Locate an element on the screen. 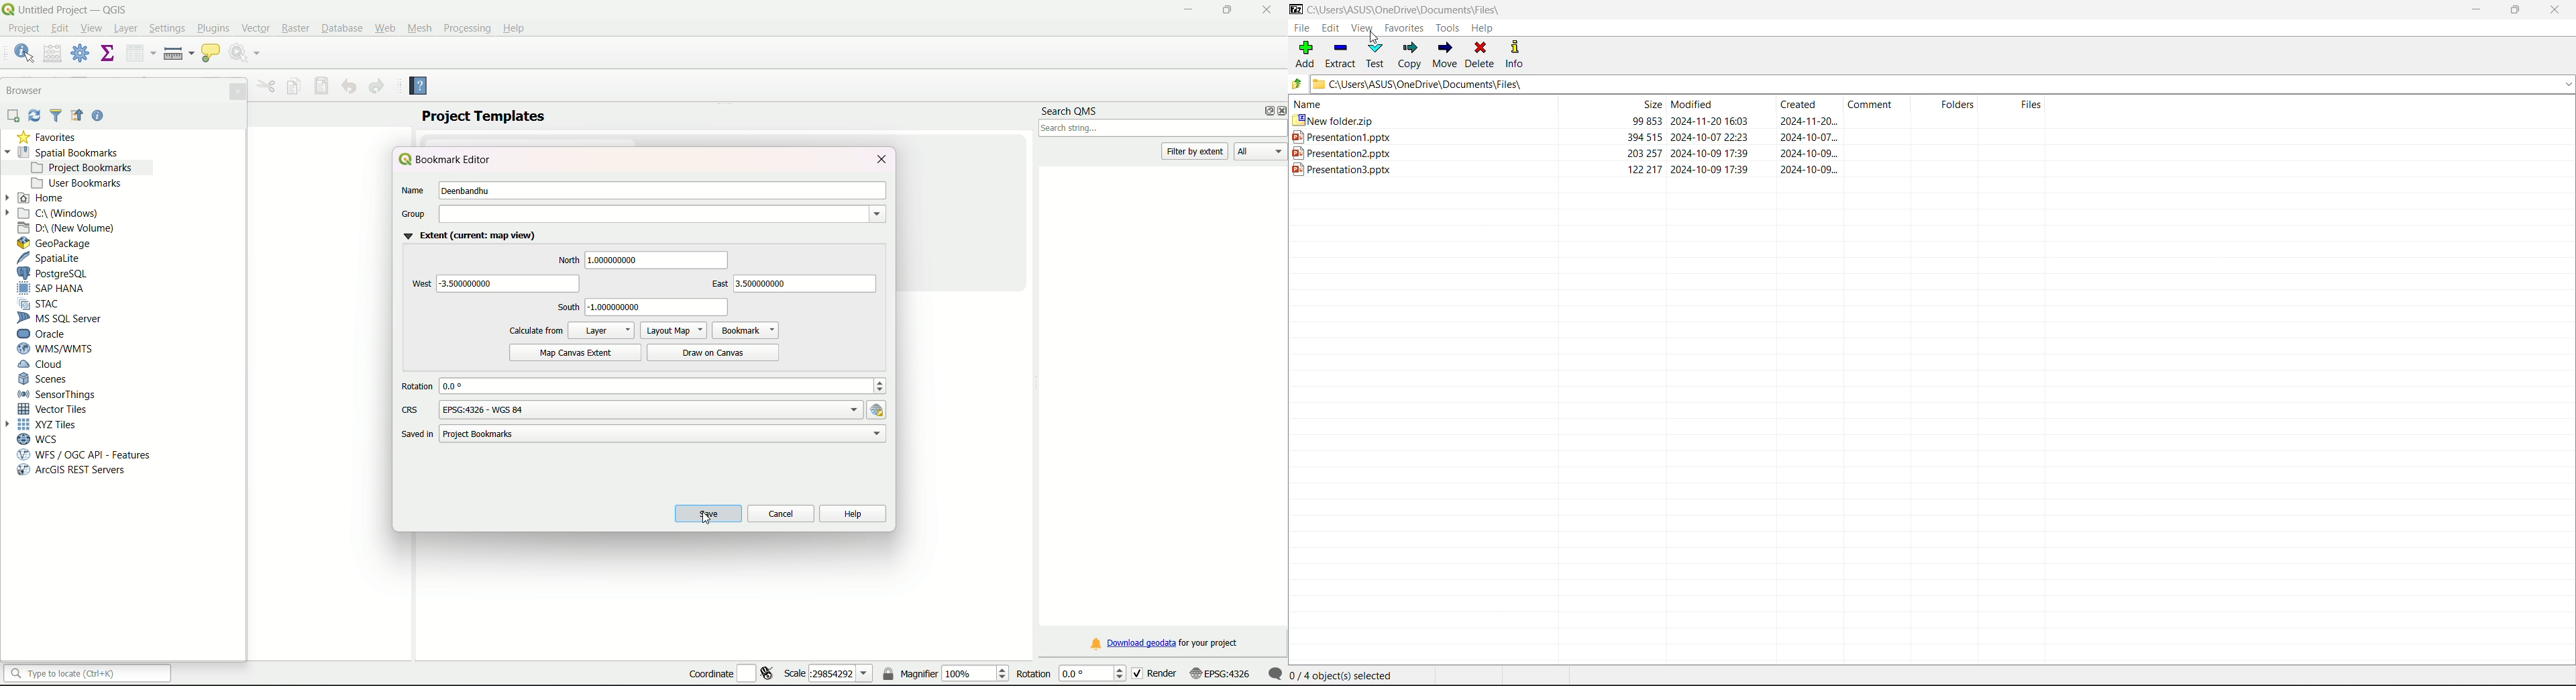 The width and height of the screenshot is (2576, 700). D Drive is located at coordinates (67, 229).